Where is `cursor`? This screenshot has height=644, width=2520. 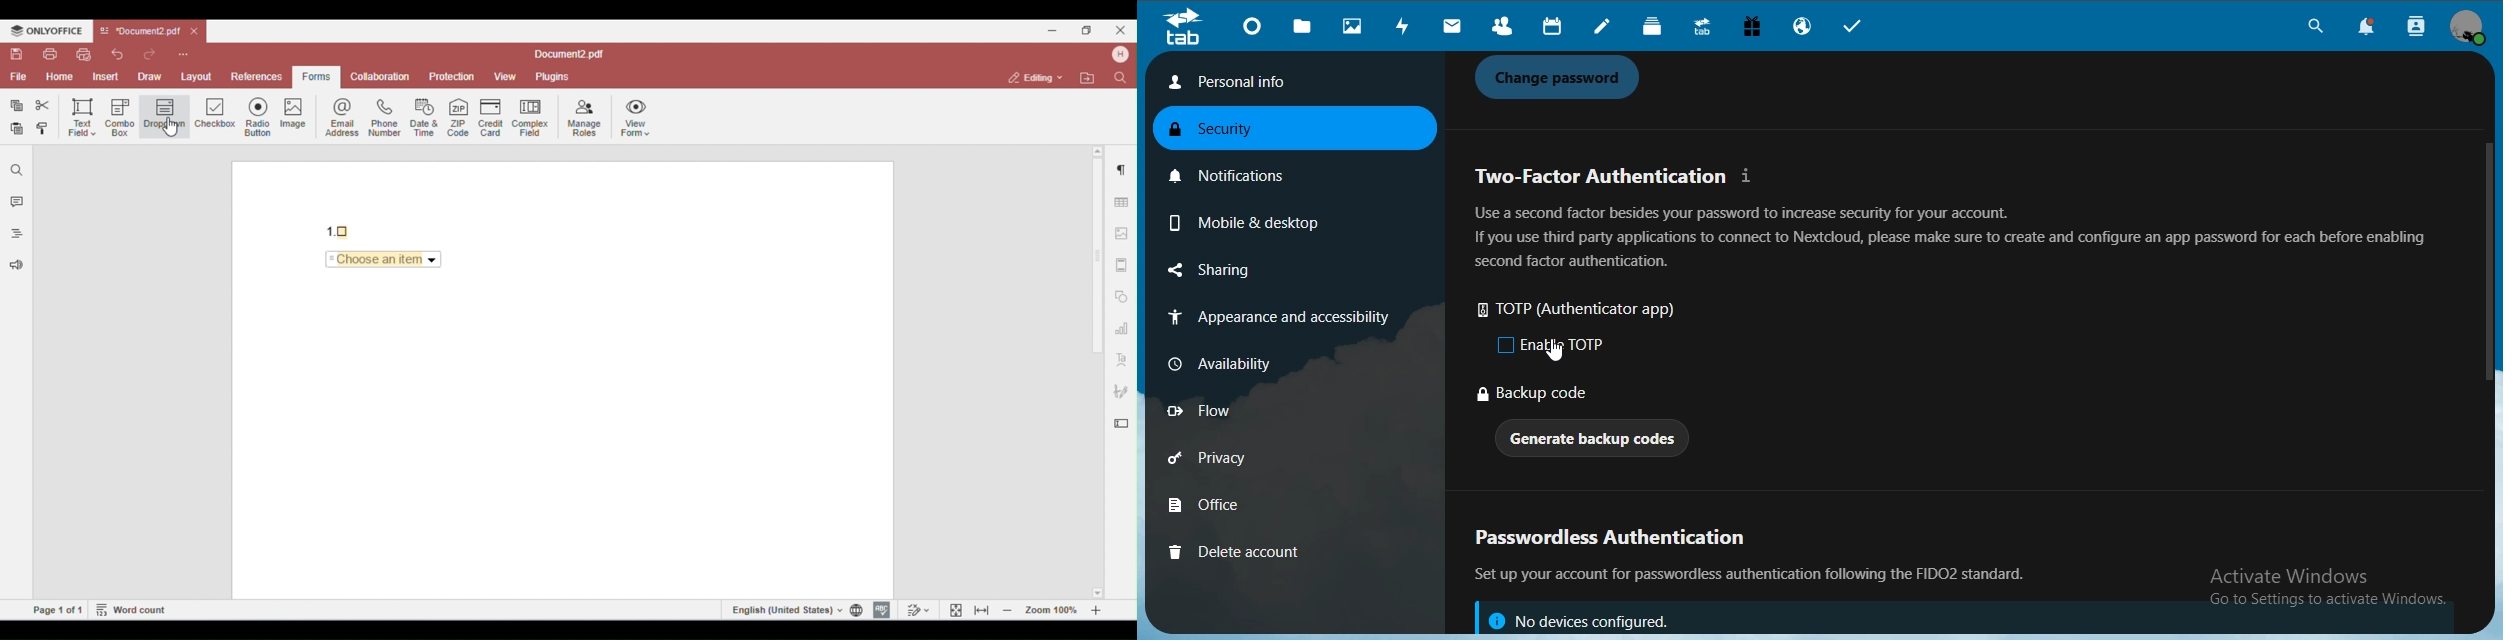 cursor is located at coordinates (1555, 352).